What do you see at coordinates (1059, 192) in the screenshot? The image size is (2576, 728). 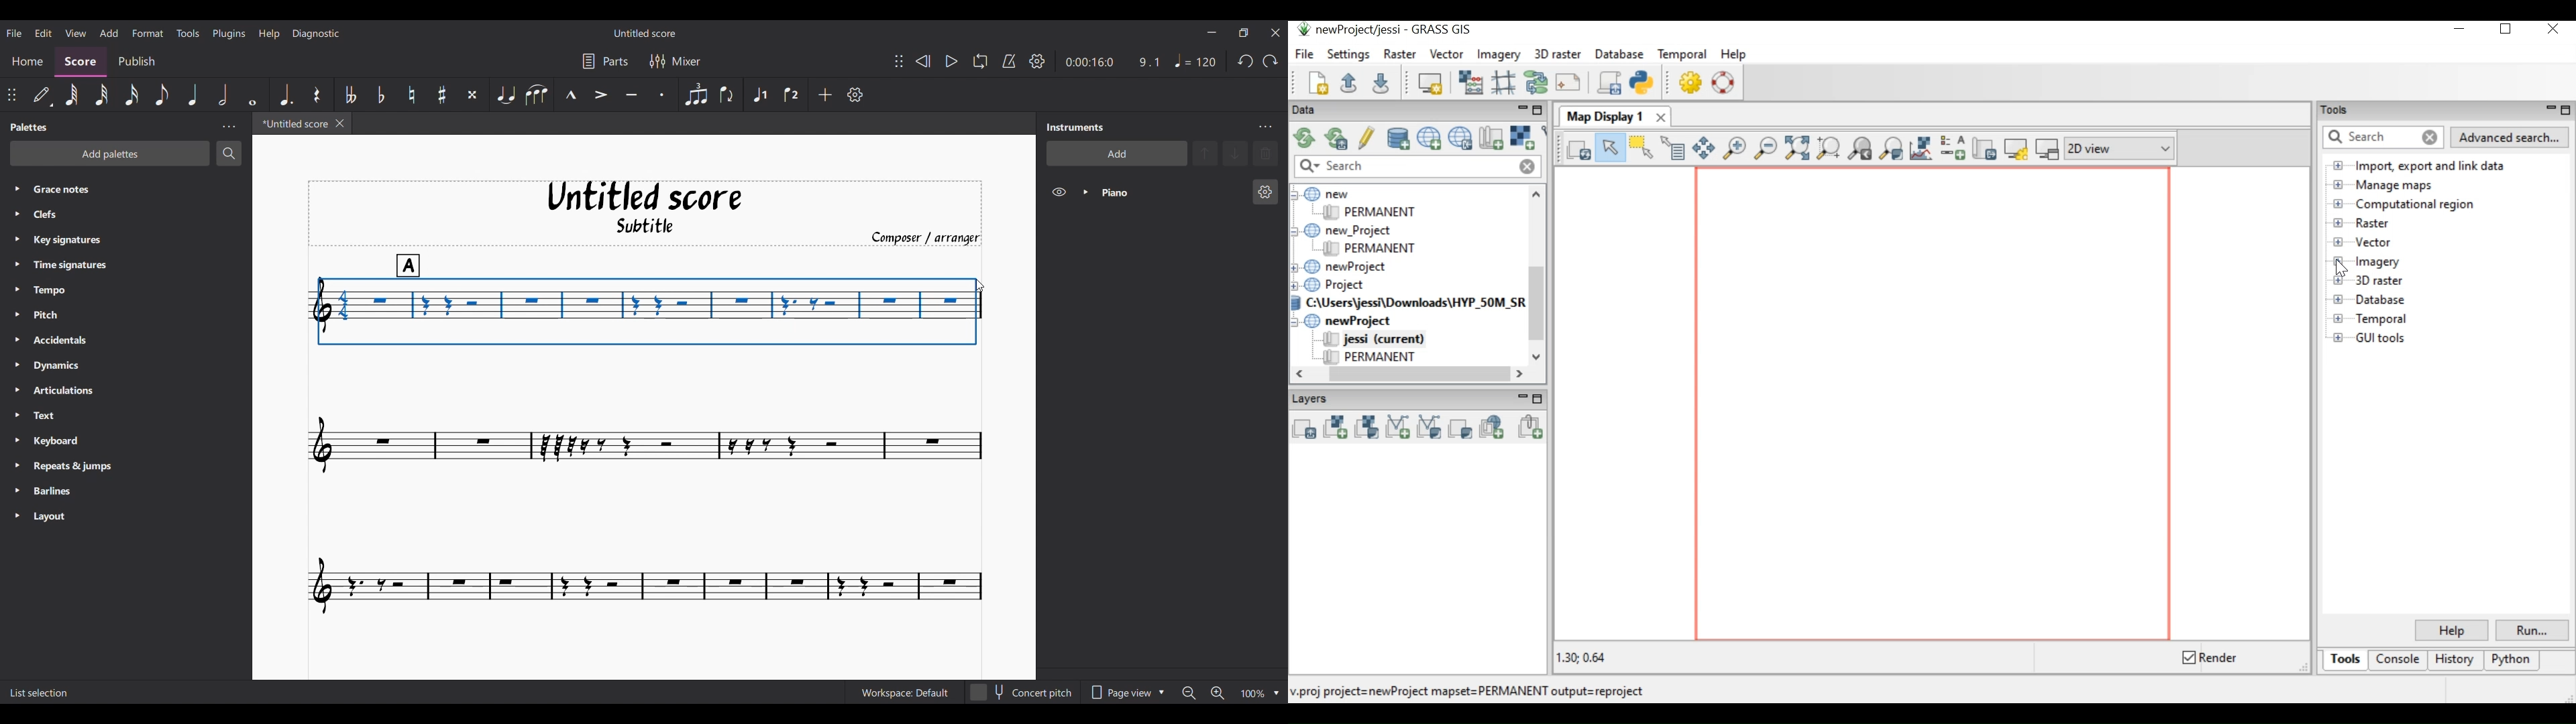 I see `Hide instrument` at bounding box center [1059, 192].